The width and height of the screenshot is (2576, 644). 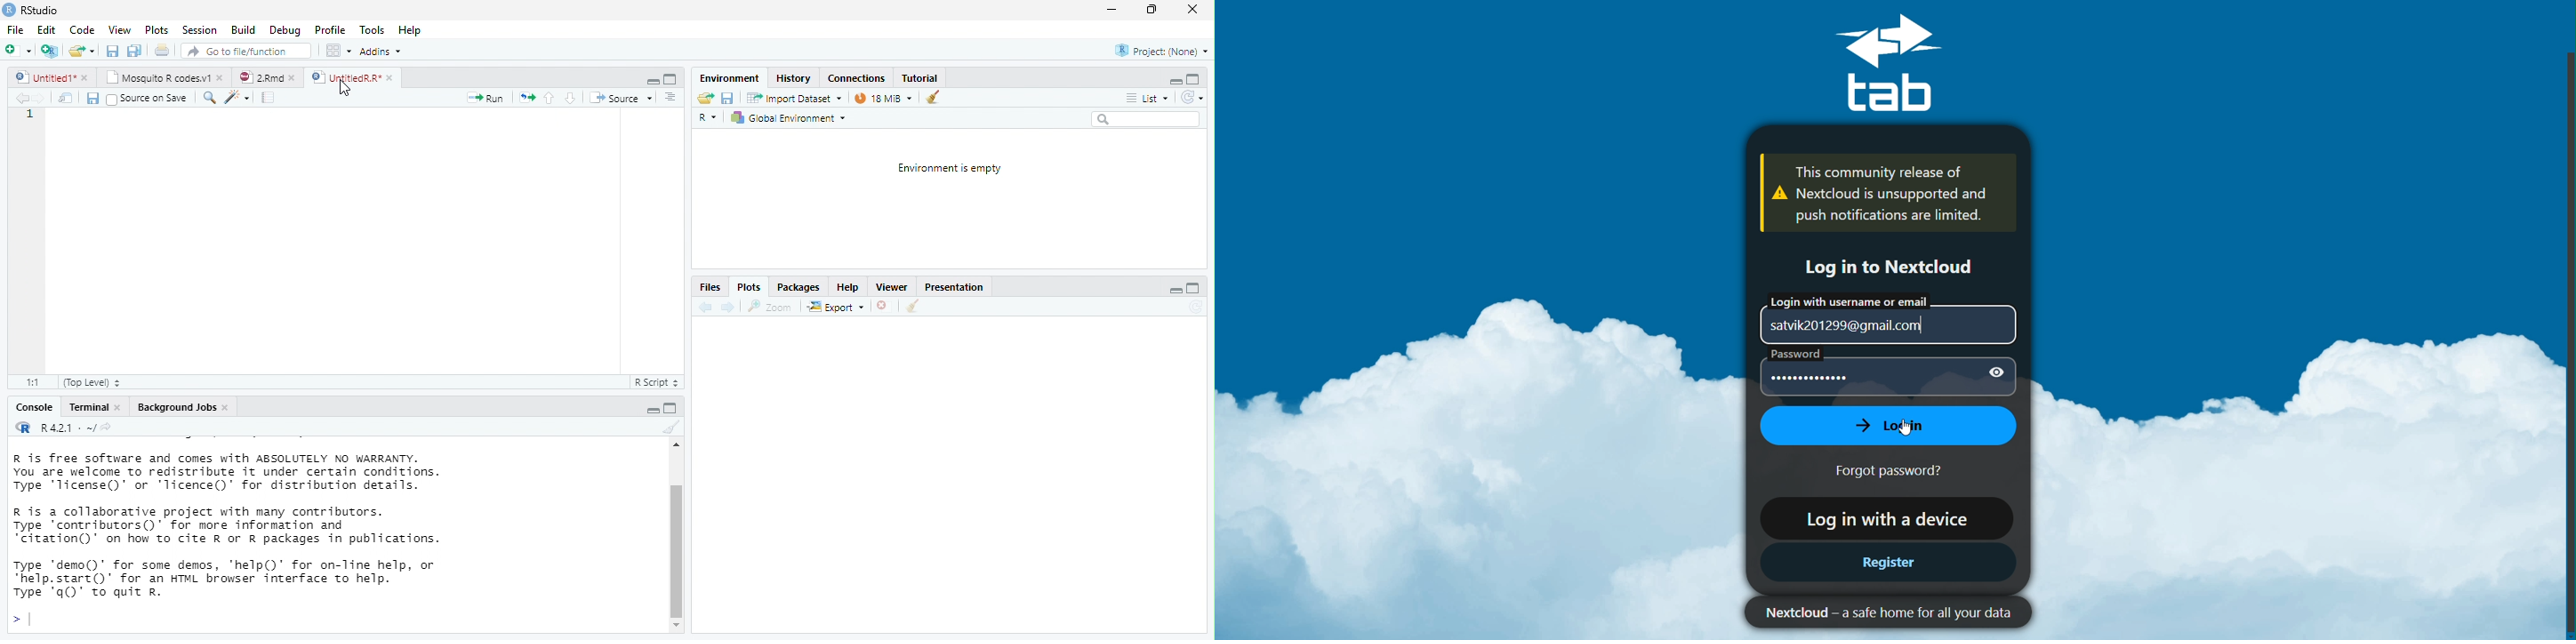 I want to click on R is free software and comes with ABSOLUTELY NO WARRANTY.
You are welcome to redistribute it under certain conditions.
Type 'Ticense()' or "Ticence()' for distribution details.

R is a collaborative project with many contributors.

Type contributors()’ for more information and

“citation()’ on how to cite R or R packages in publications.
Type "demo()’ for some demos, 'help()’ for on-Tine help, or
*help.start()’ for an HTML browser interface to help.

Type 'q()’ to quit R., so click(x=302, y=525).